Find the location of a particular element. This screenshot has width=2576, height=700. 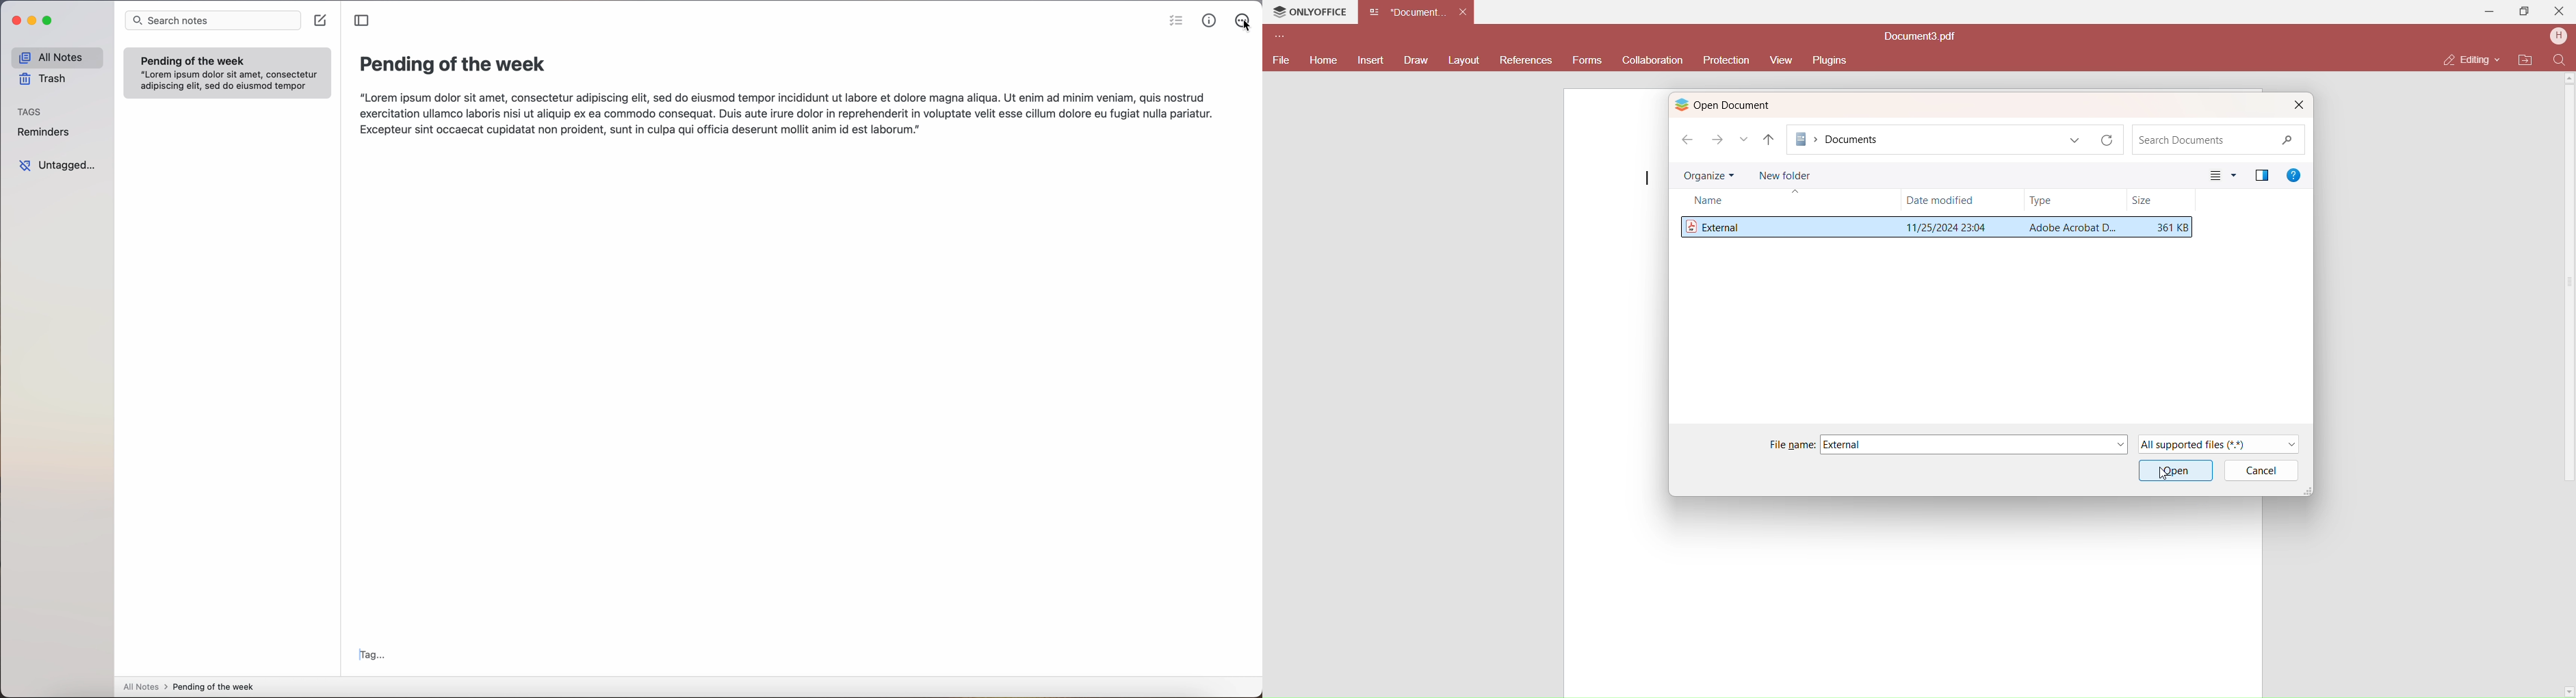

Draw is located at coordinates (1416, 60).